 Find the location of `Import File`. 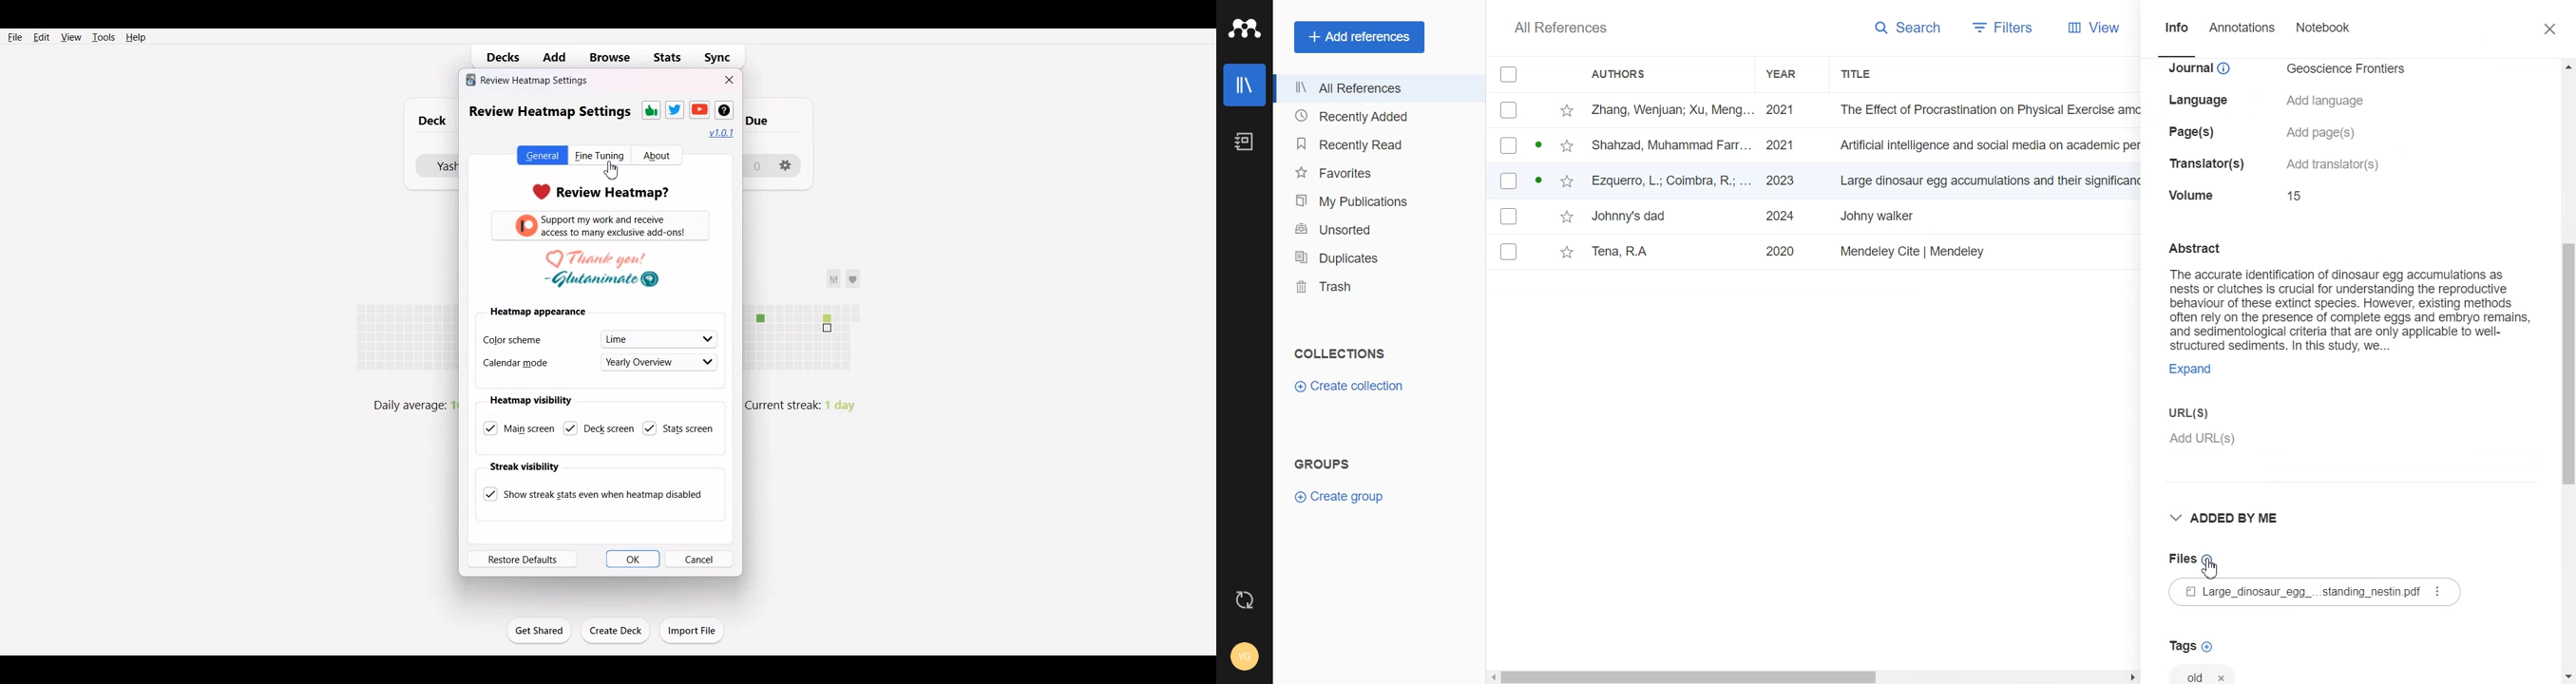

Import File is located at coordinates (693, 630).